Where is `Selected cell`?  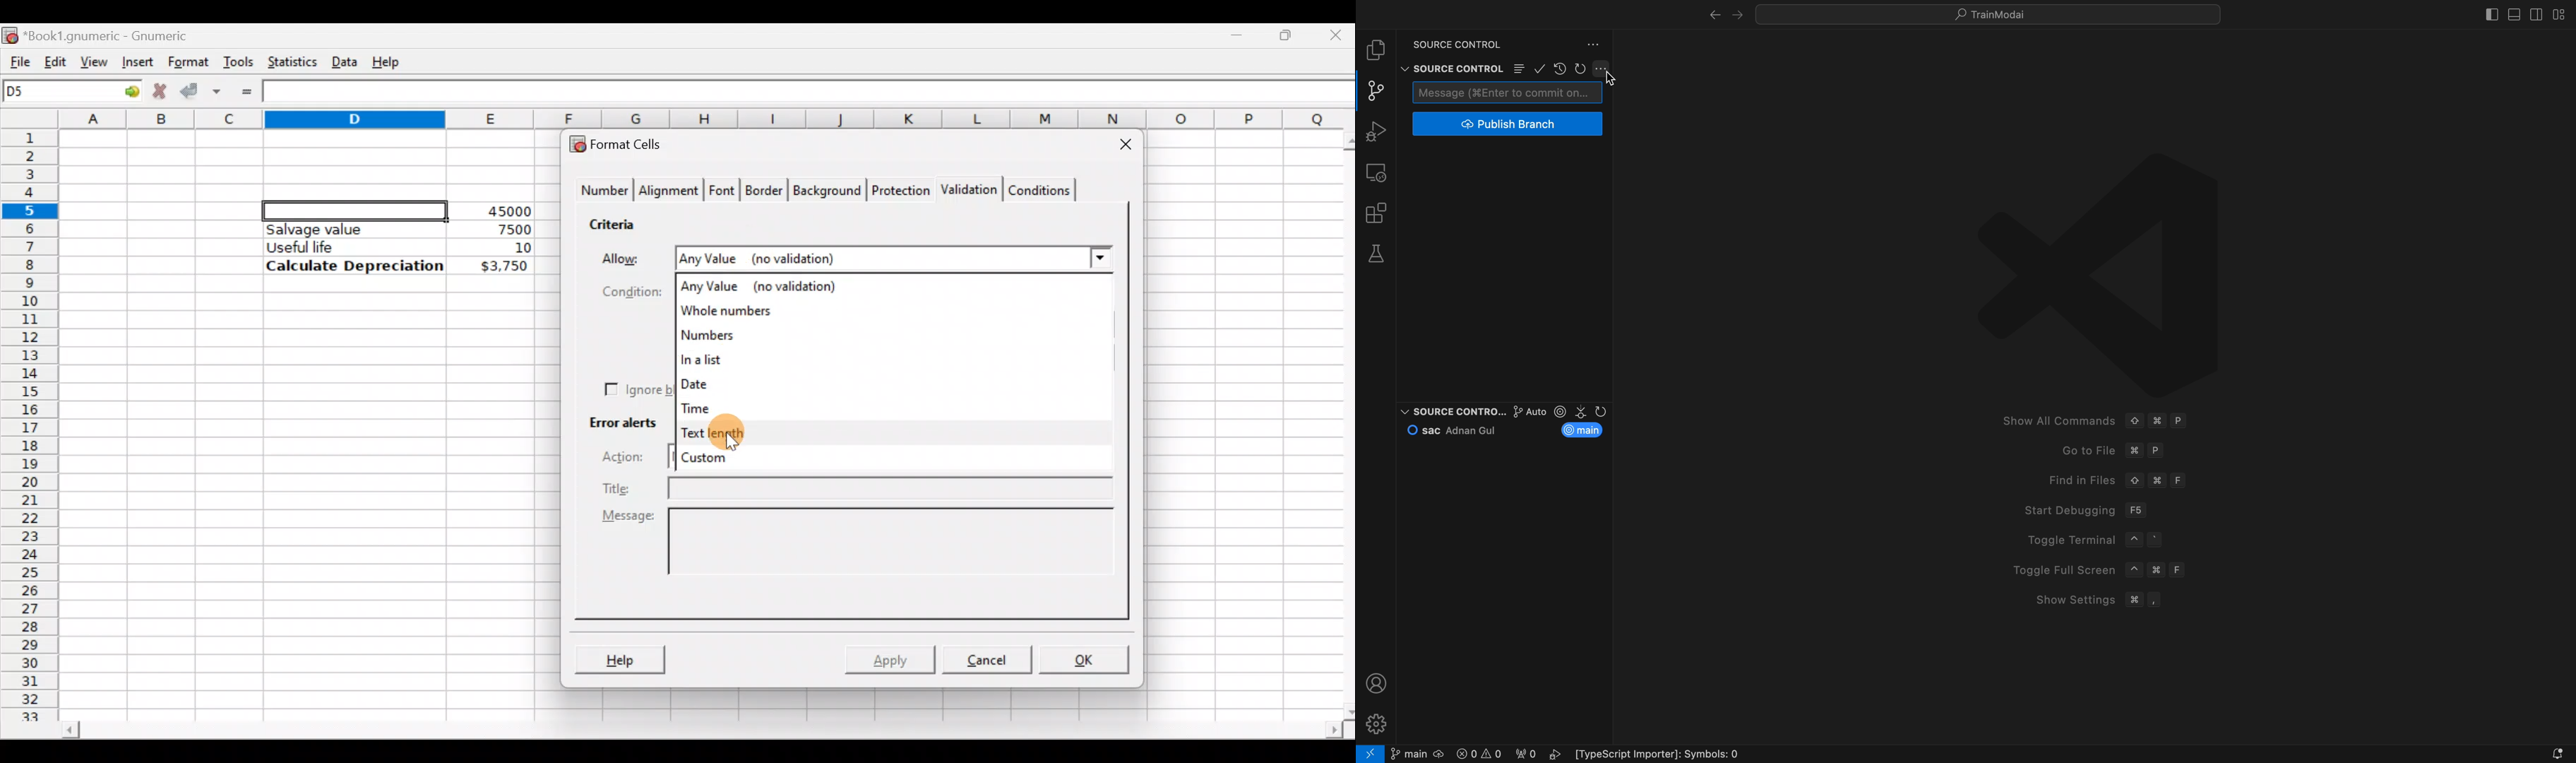 Selected cell is located at coordinates (355, 208).